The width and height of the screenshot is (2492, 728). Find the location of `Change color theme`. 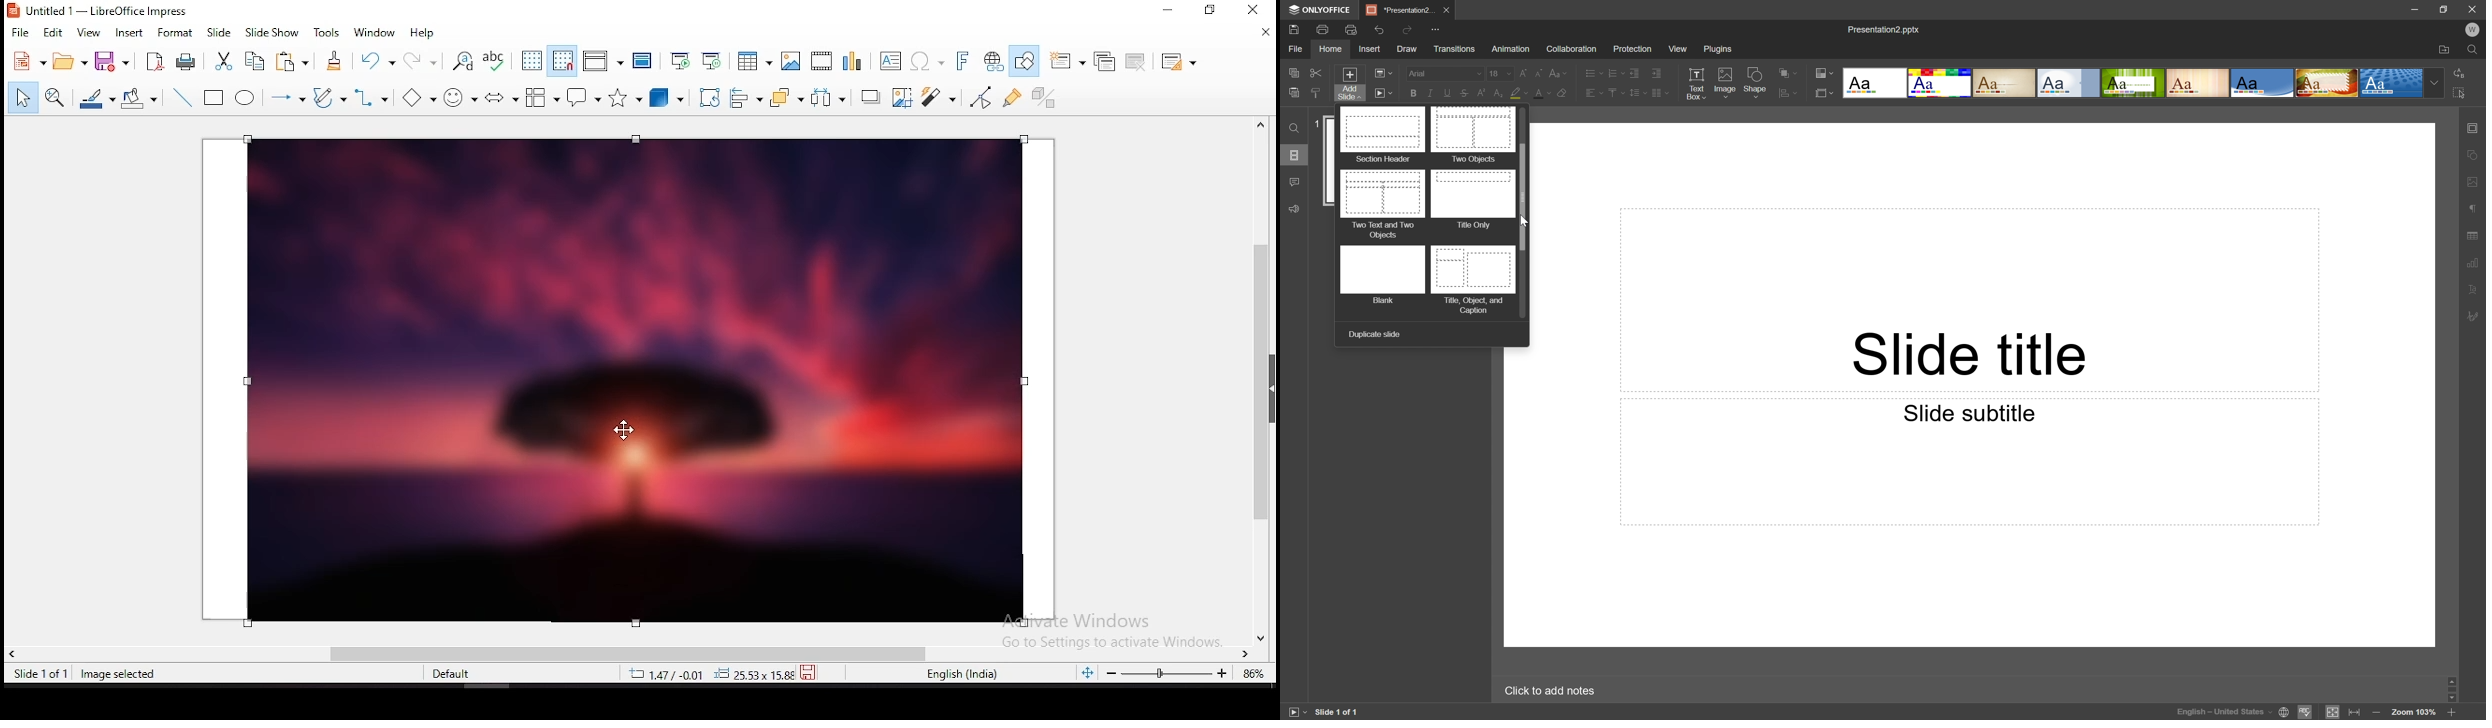

Change color theme is located at coordinates (1824, 72).